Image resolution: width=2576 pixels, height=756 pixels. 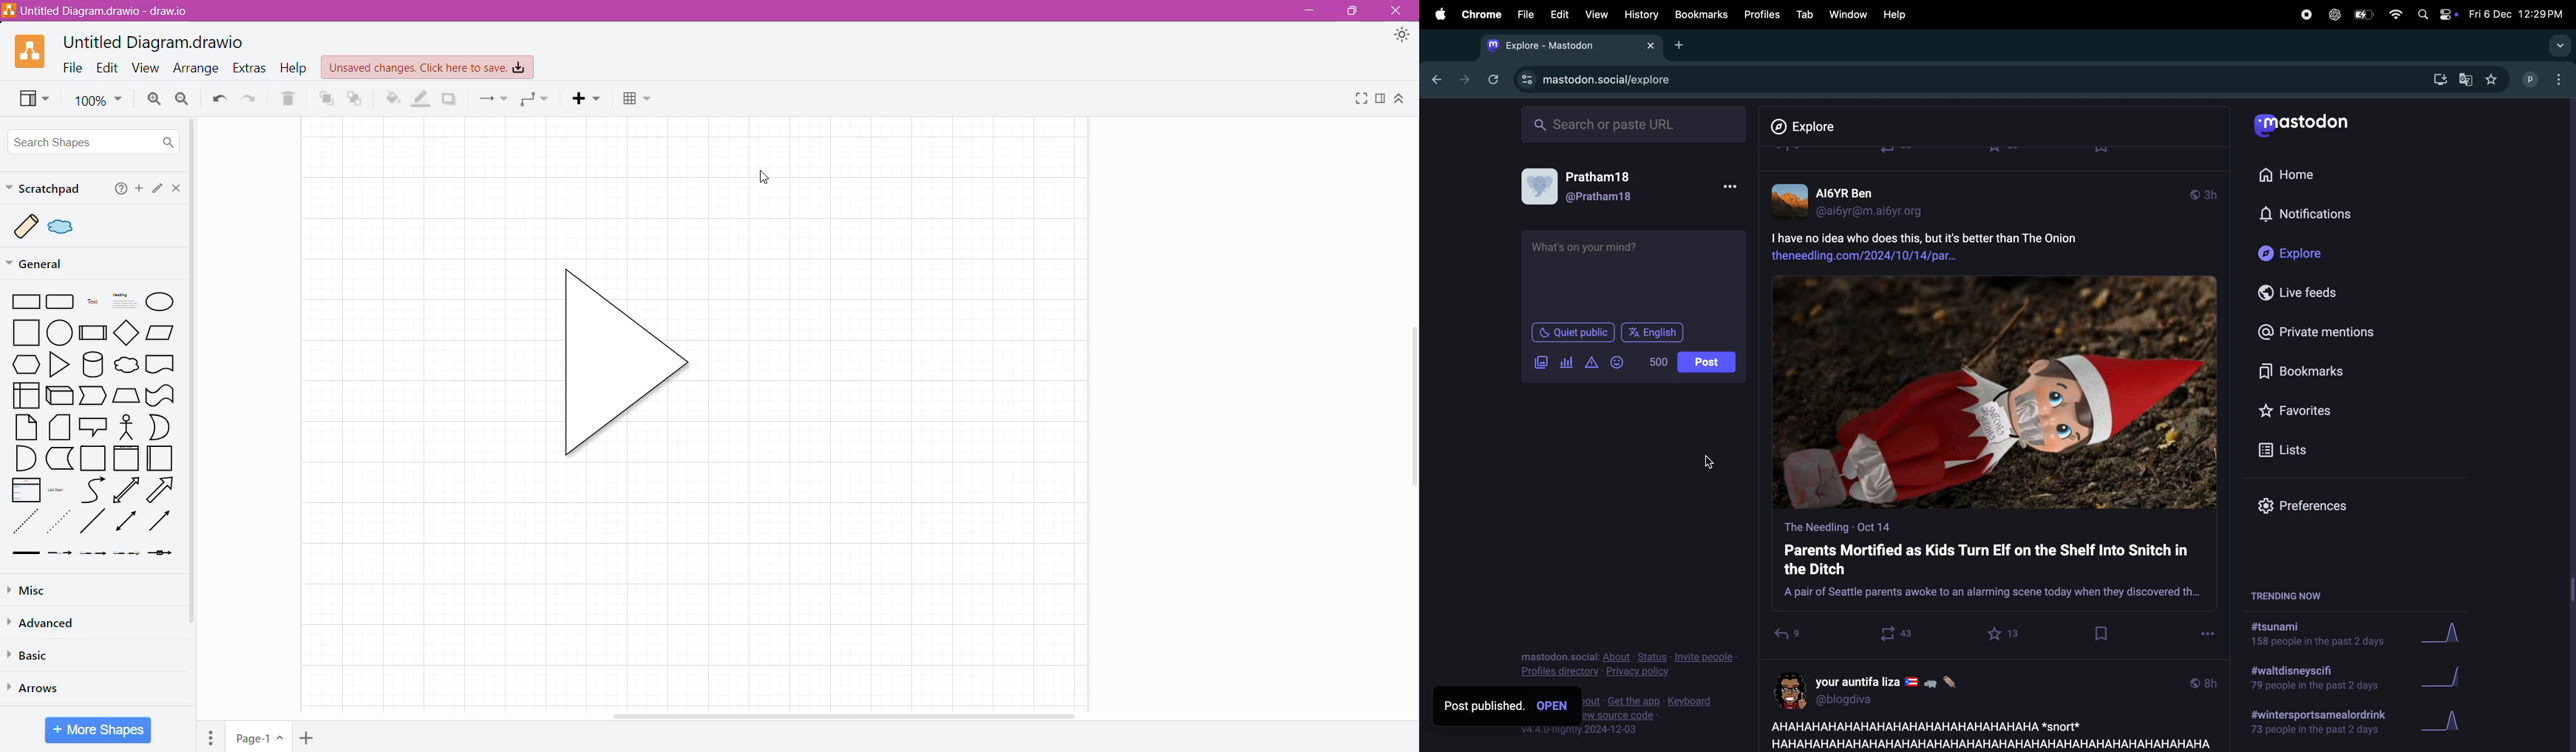 What do you see at coordinates (27, 227) in the screenshot?
I see `Scratched shape 1` at bounding box center [27, 227].